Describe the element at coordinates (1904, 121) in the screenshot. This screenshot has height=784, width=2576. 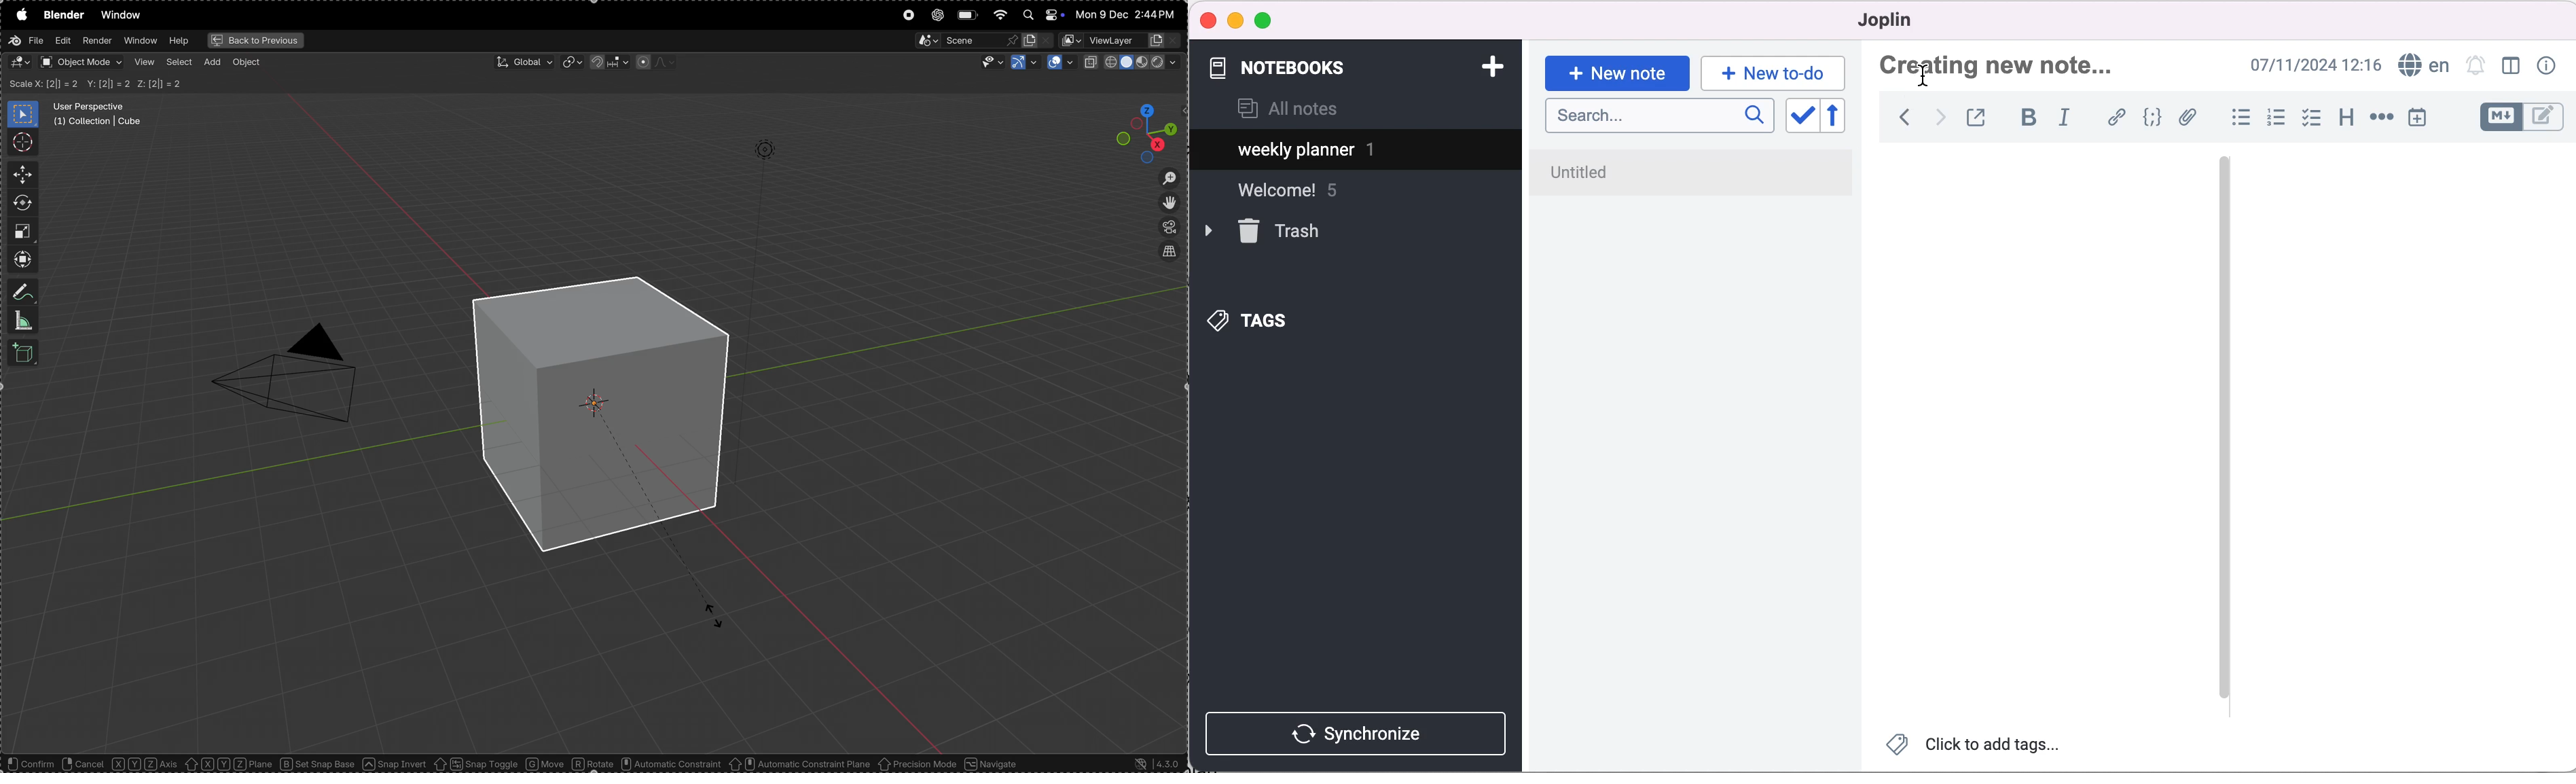
I see `back` at that location.